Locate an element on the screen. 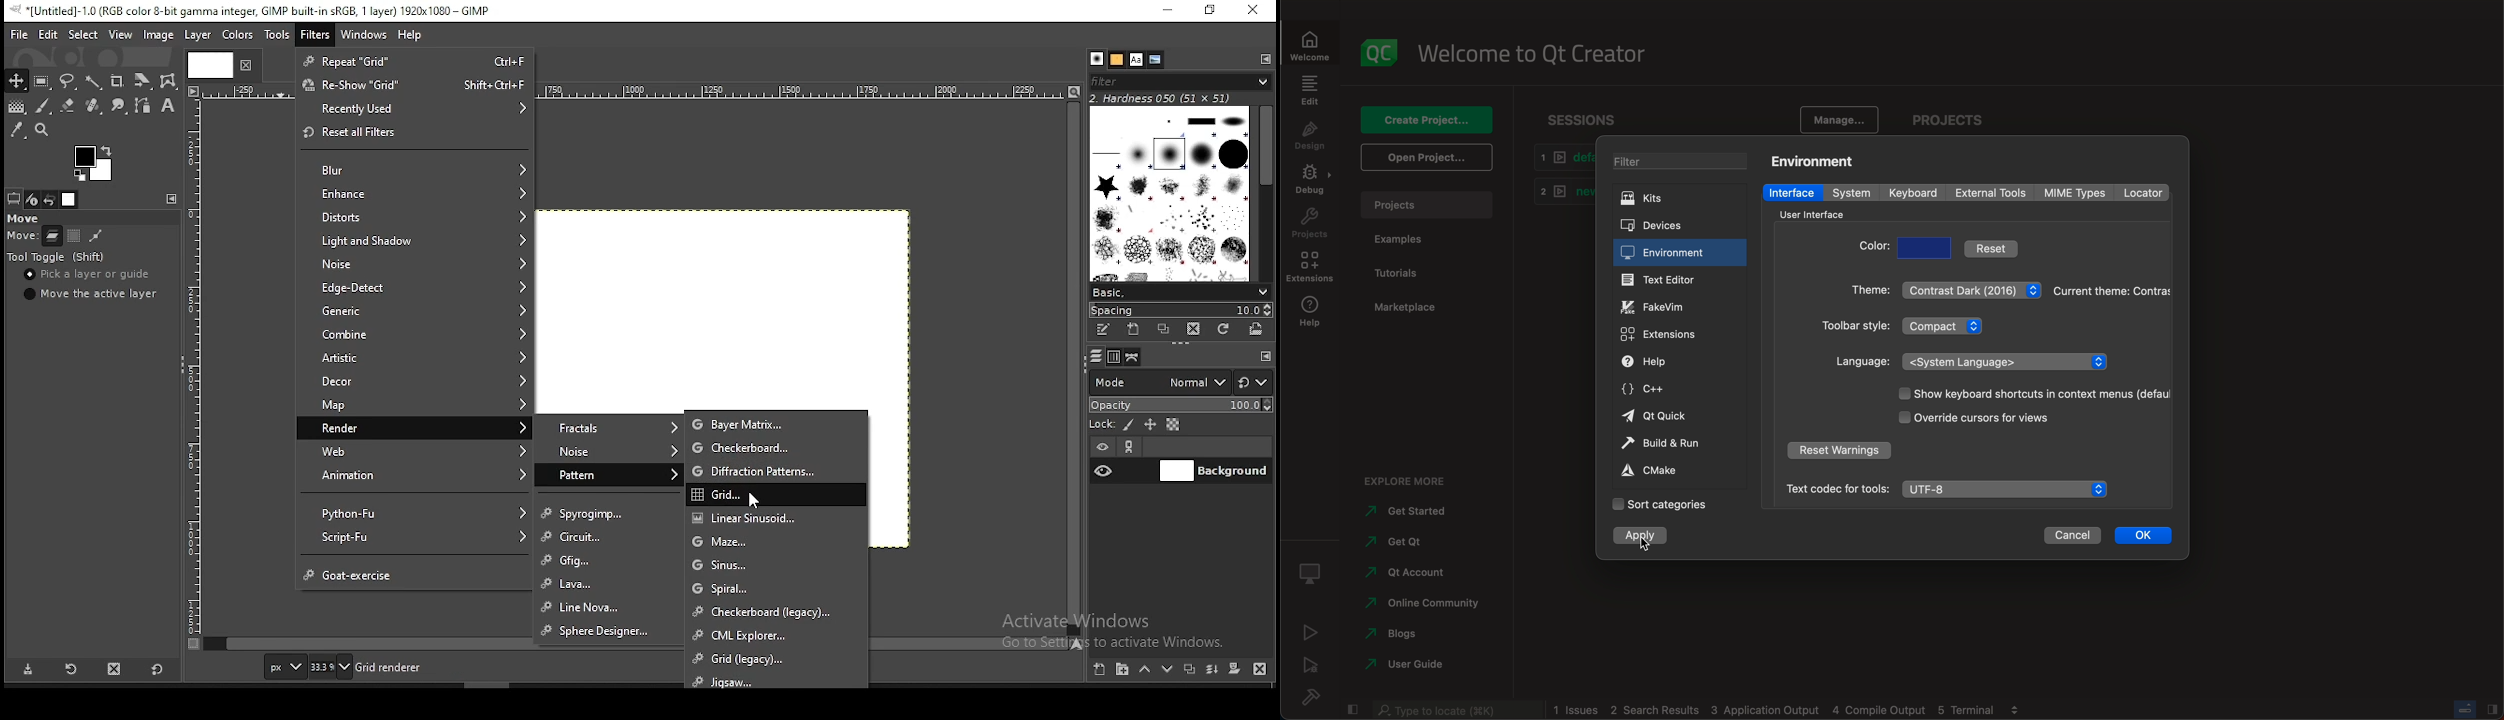 This screenshot has width=2520, height=728. explore more is located at coordinates (1410, 476).